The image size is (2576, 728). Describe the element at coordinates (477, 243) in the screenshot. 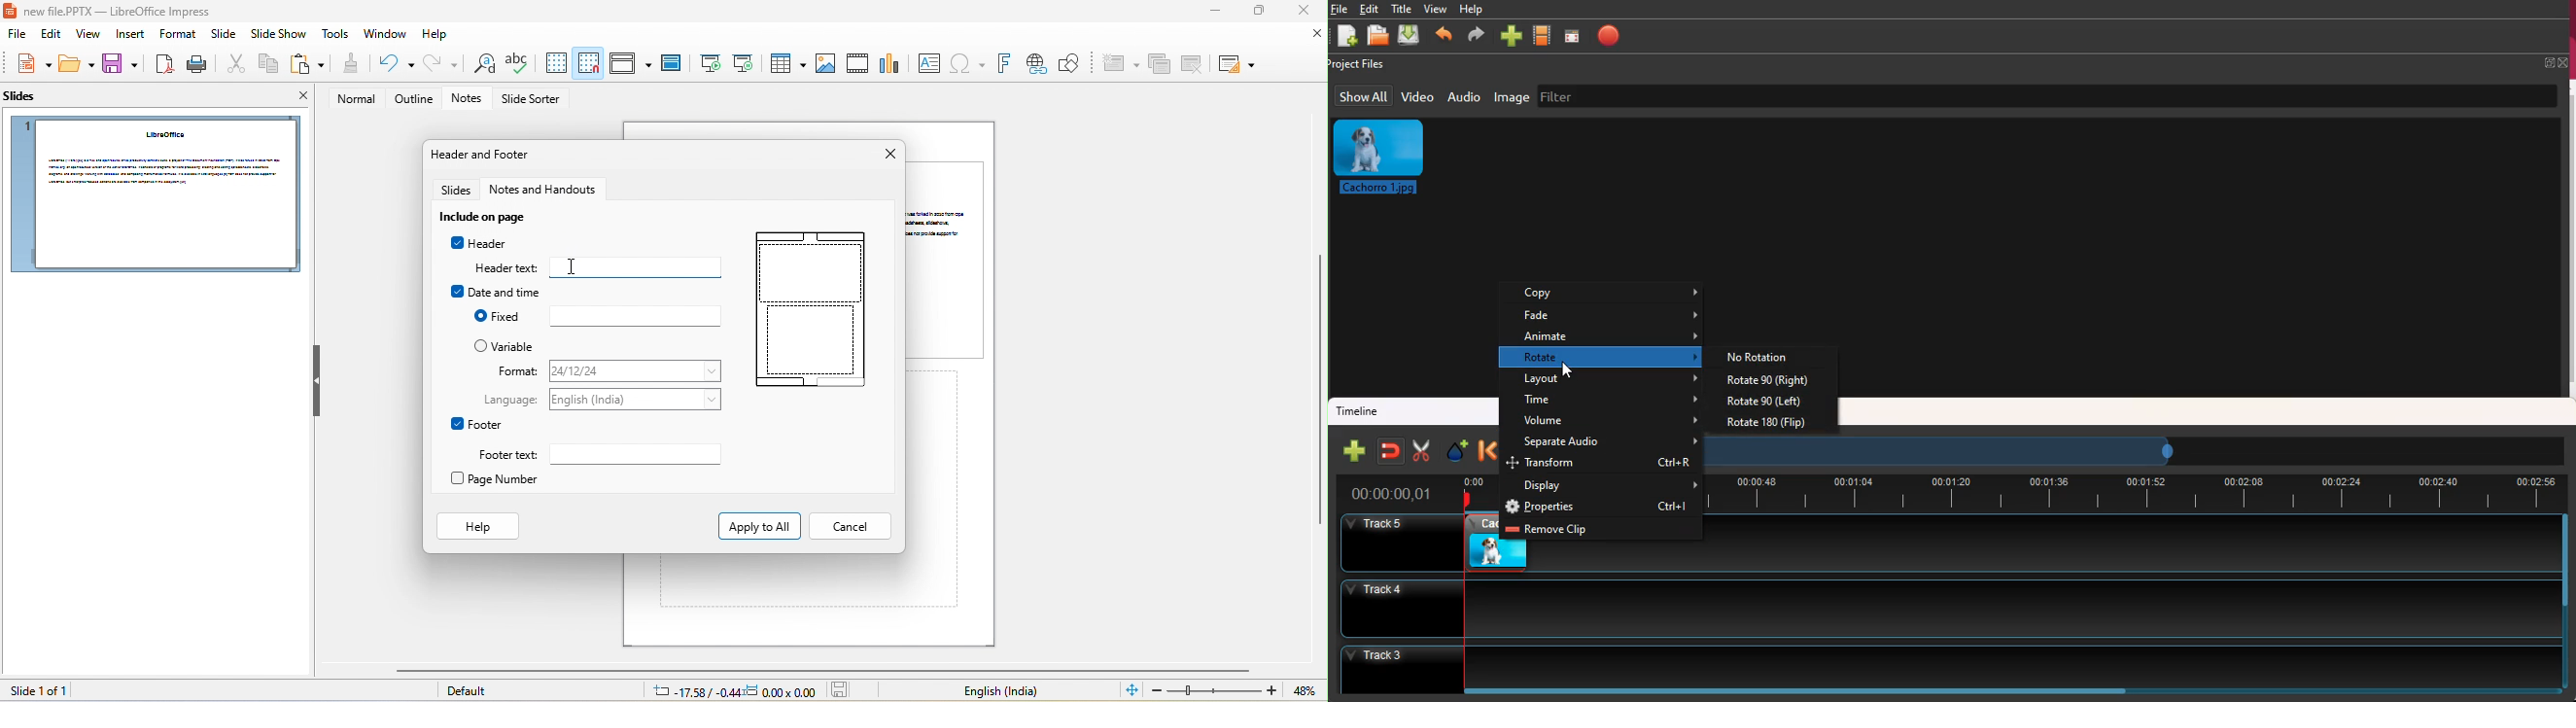

I see `Header` at that location.